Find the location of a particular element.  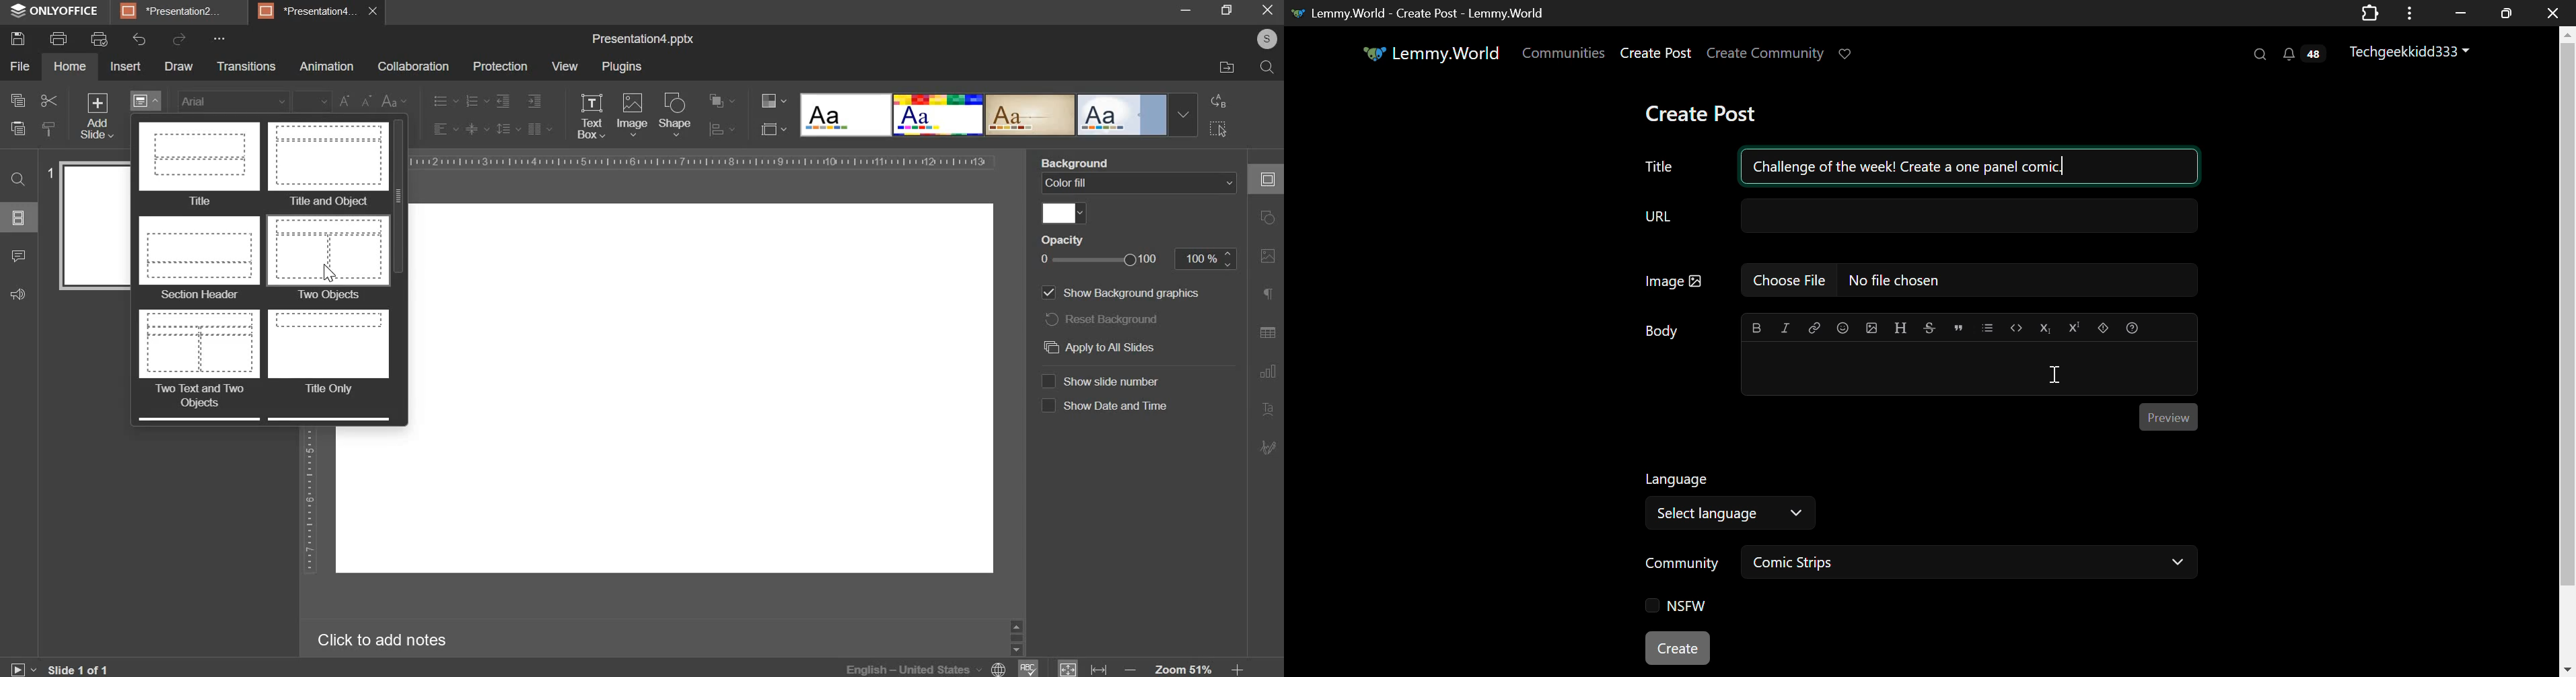

transitions is located at coordinates (247, 66).